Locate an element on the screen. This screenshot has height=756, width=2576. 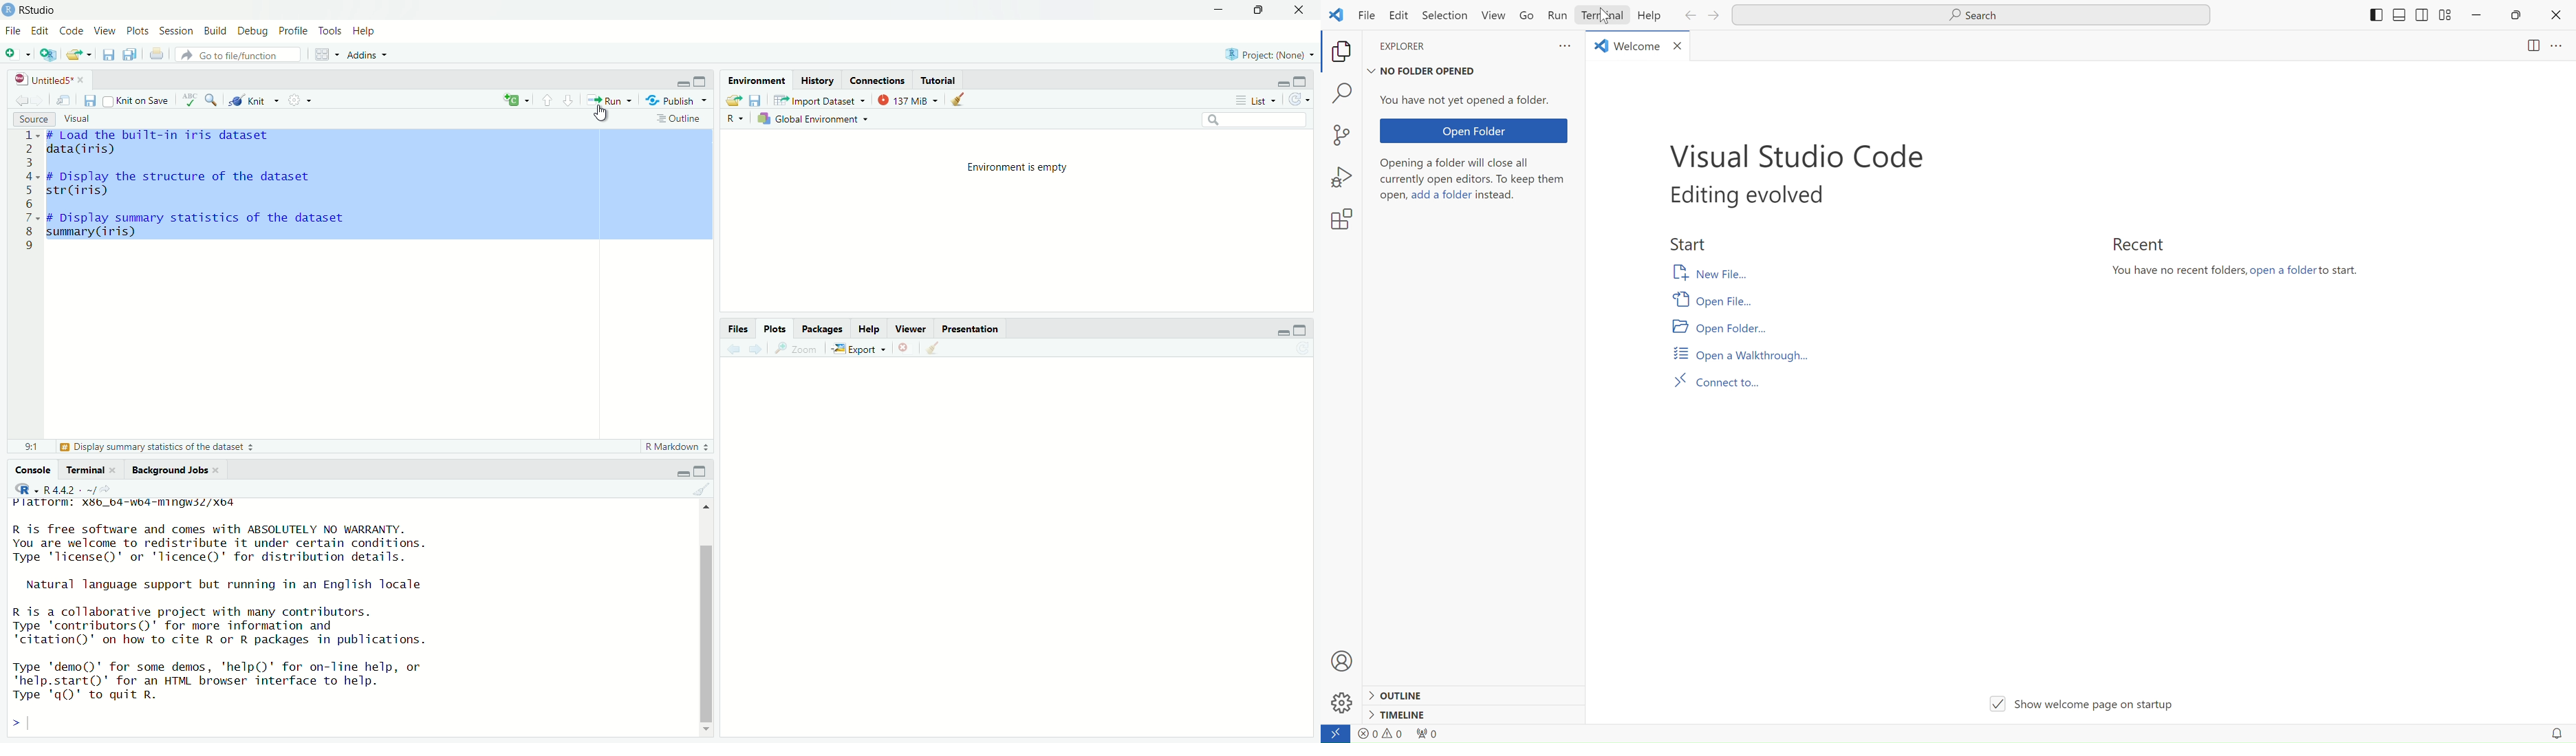
Open in new window is located at coordinates (64, 99).